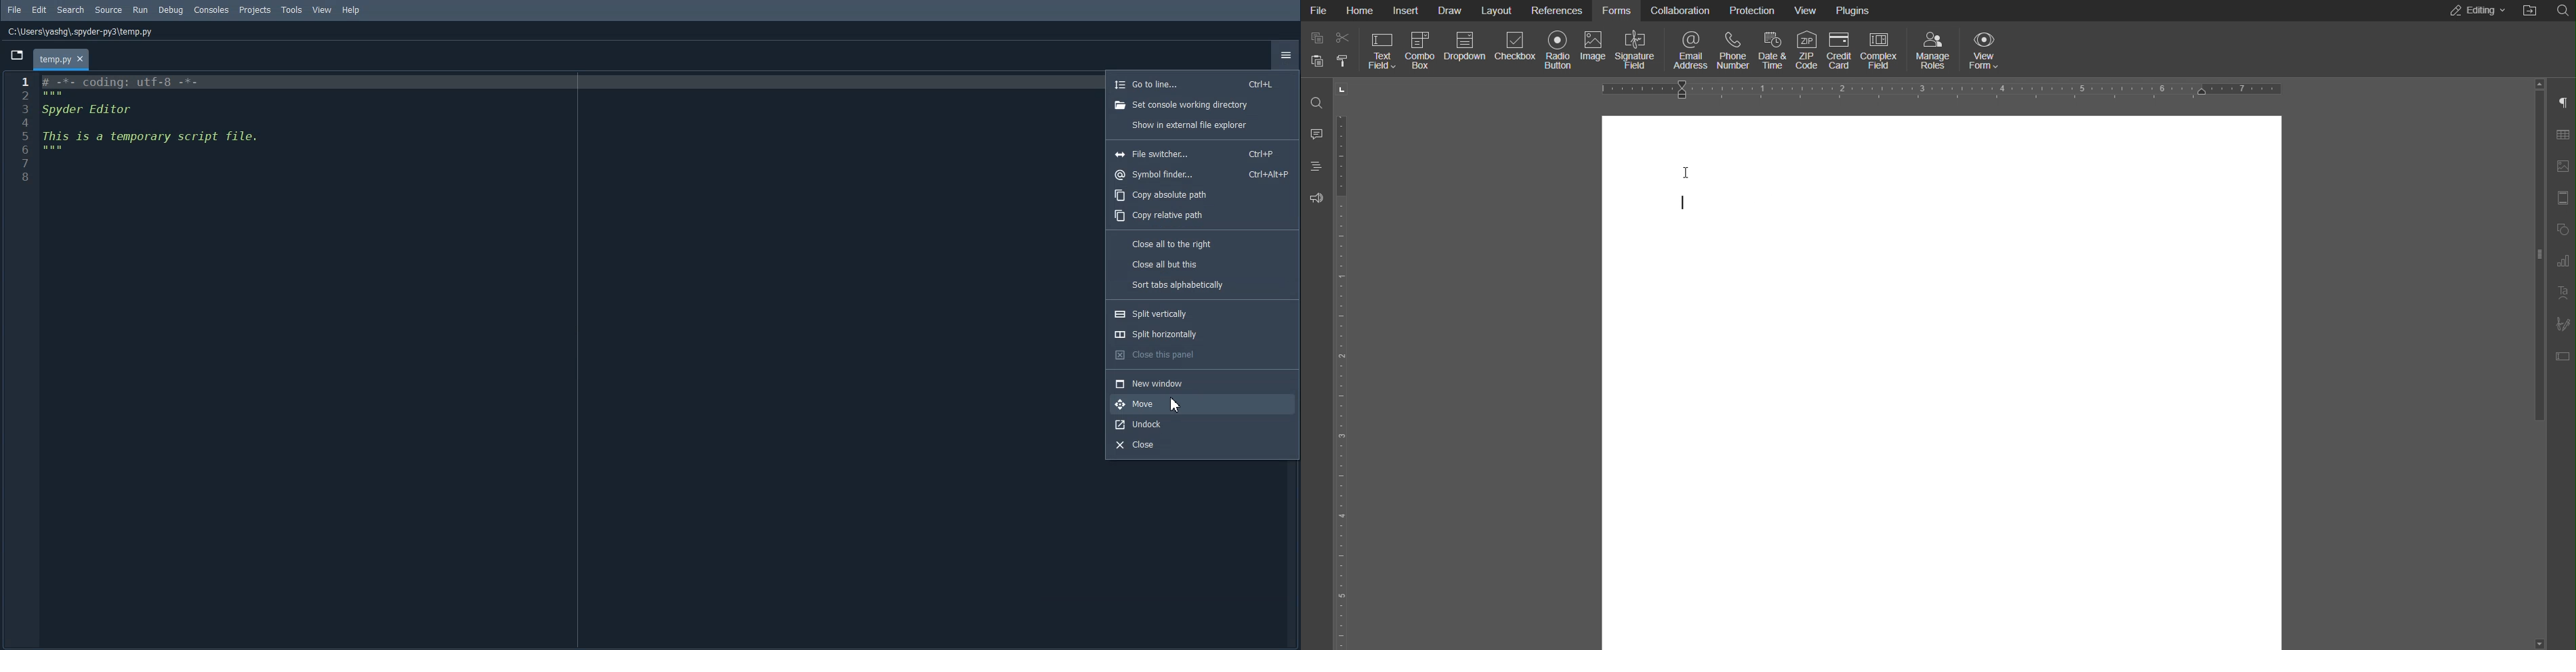 This screenshot has width=2576, height=672. Describe the element at coordinates (1200, 424) in the screenshot. I see `Undock` at that location.